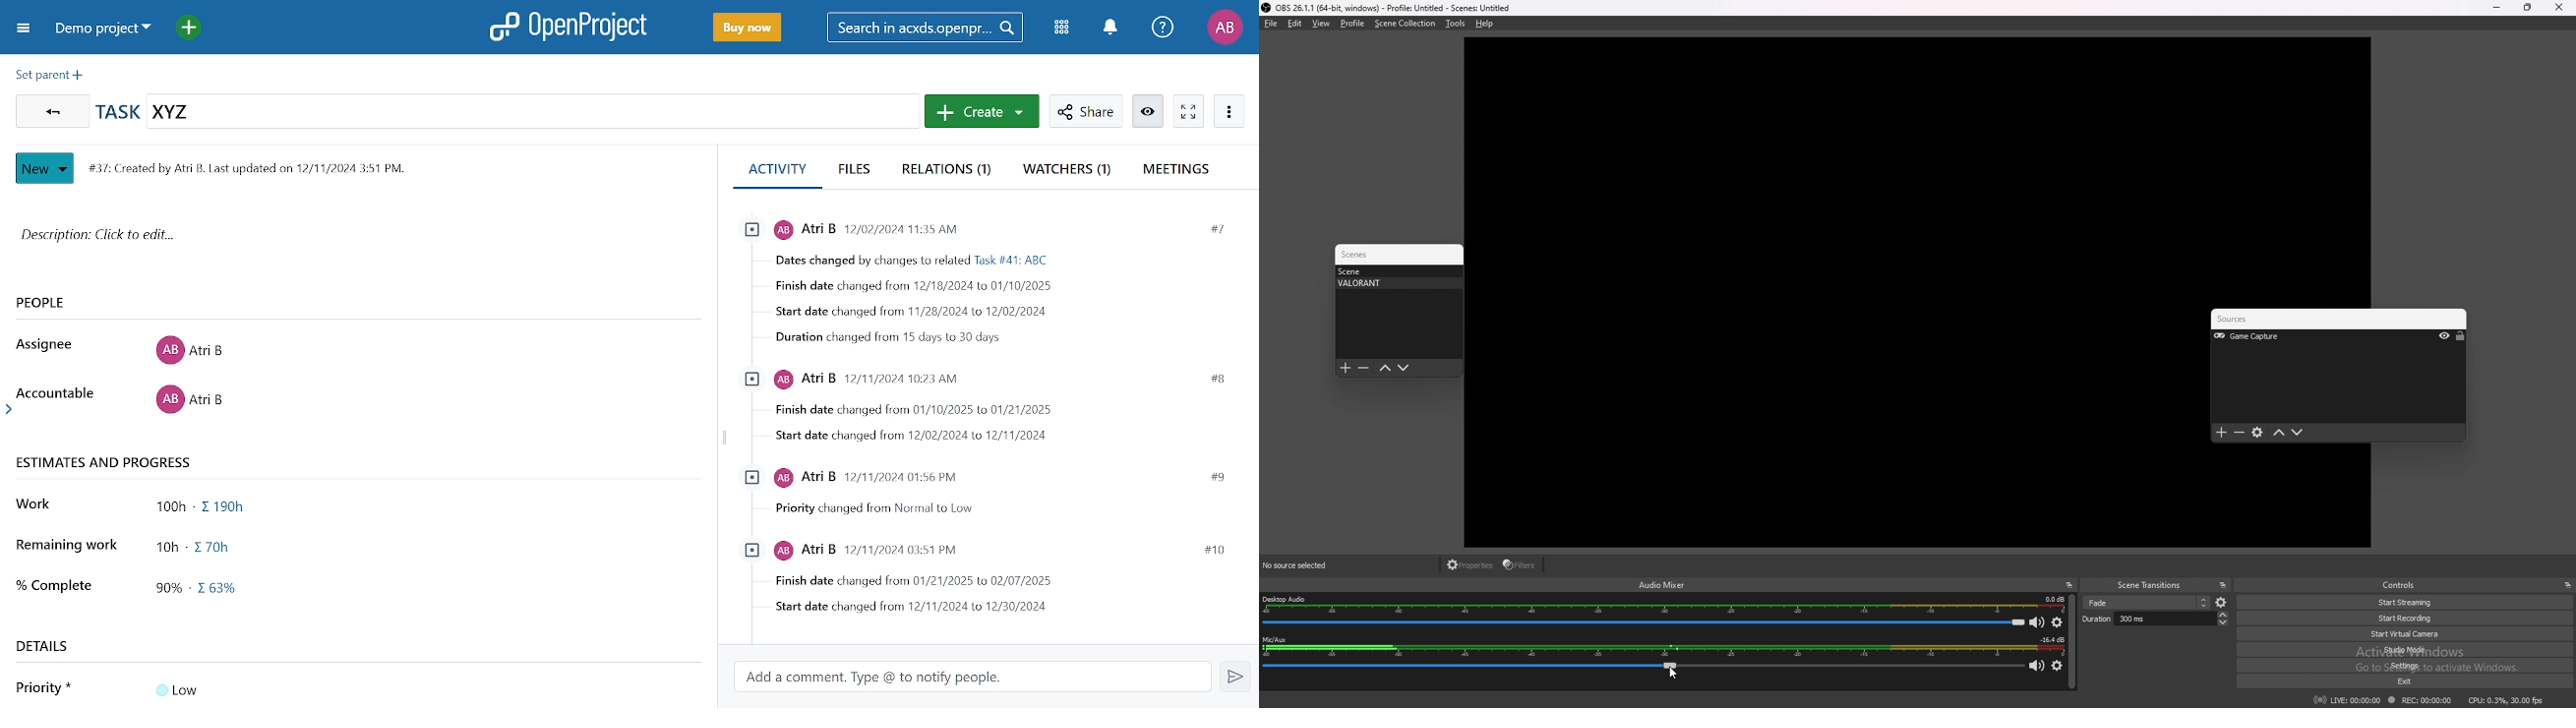 The image size is (2576, 728). I want to click on properties, so click(1471, 565).